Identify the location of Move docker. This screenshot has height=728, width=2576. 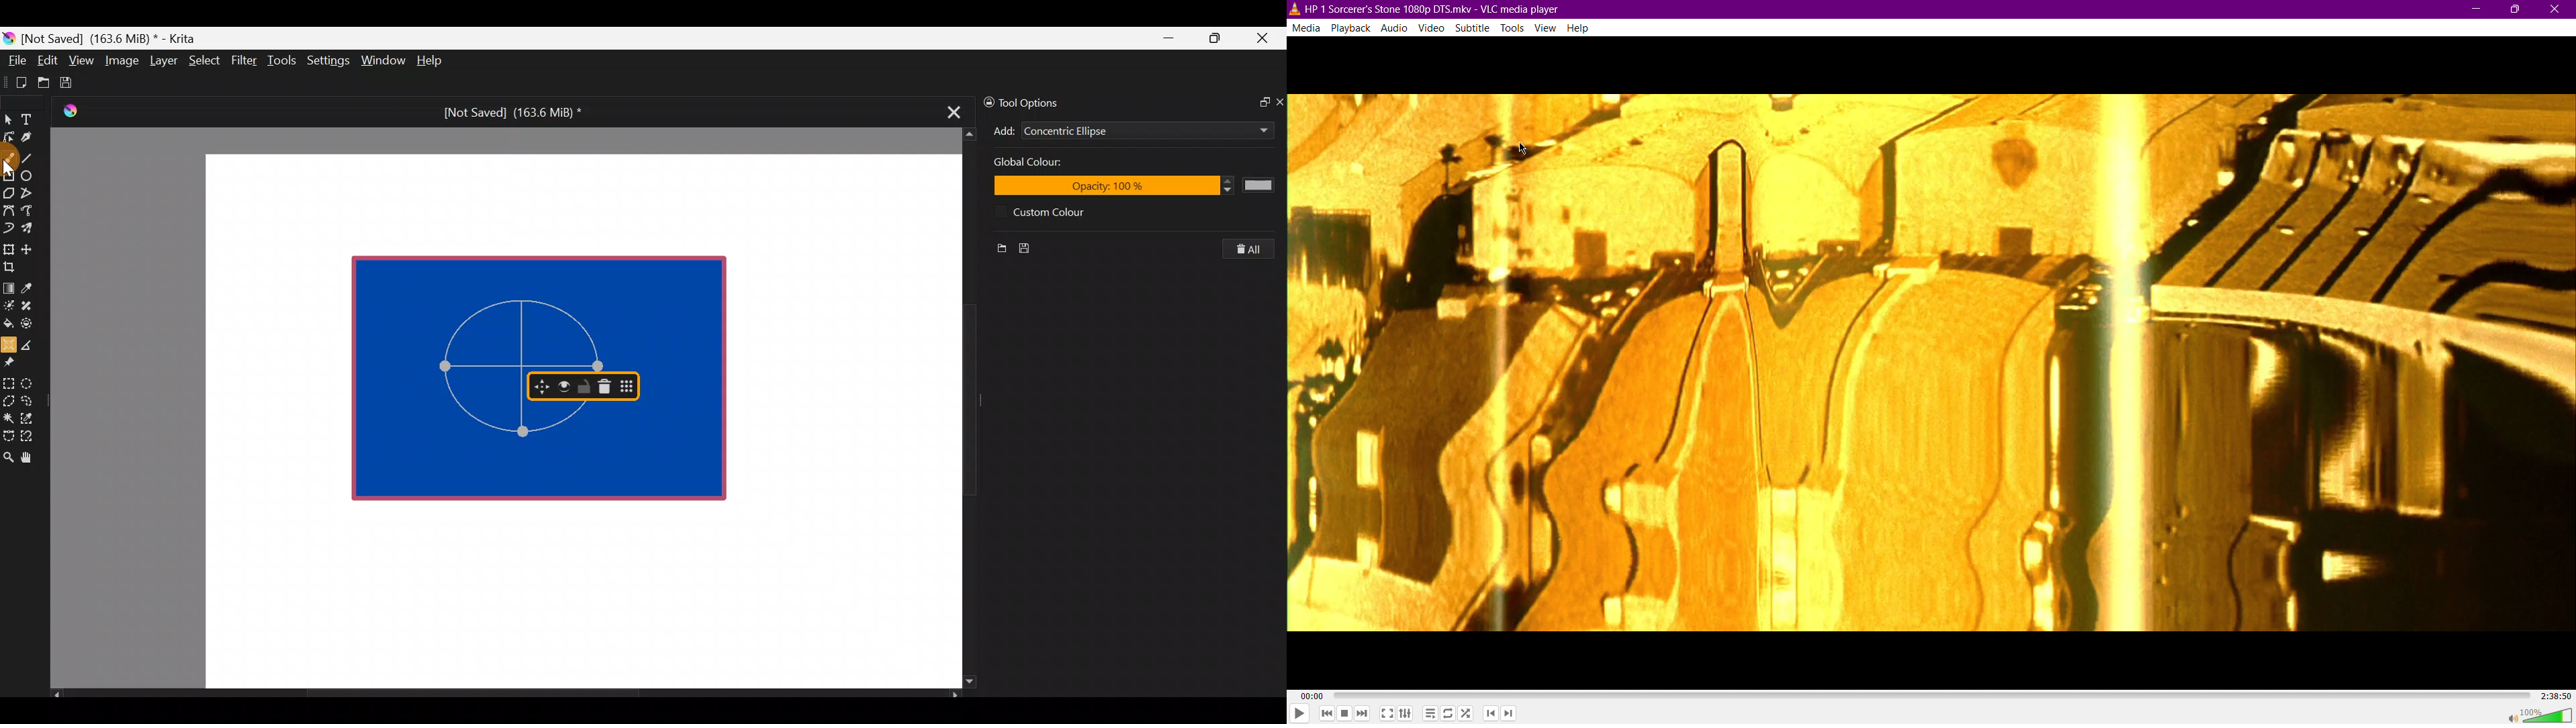
(629, 385).